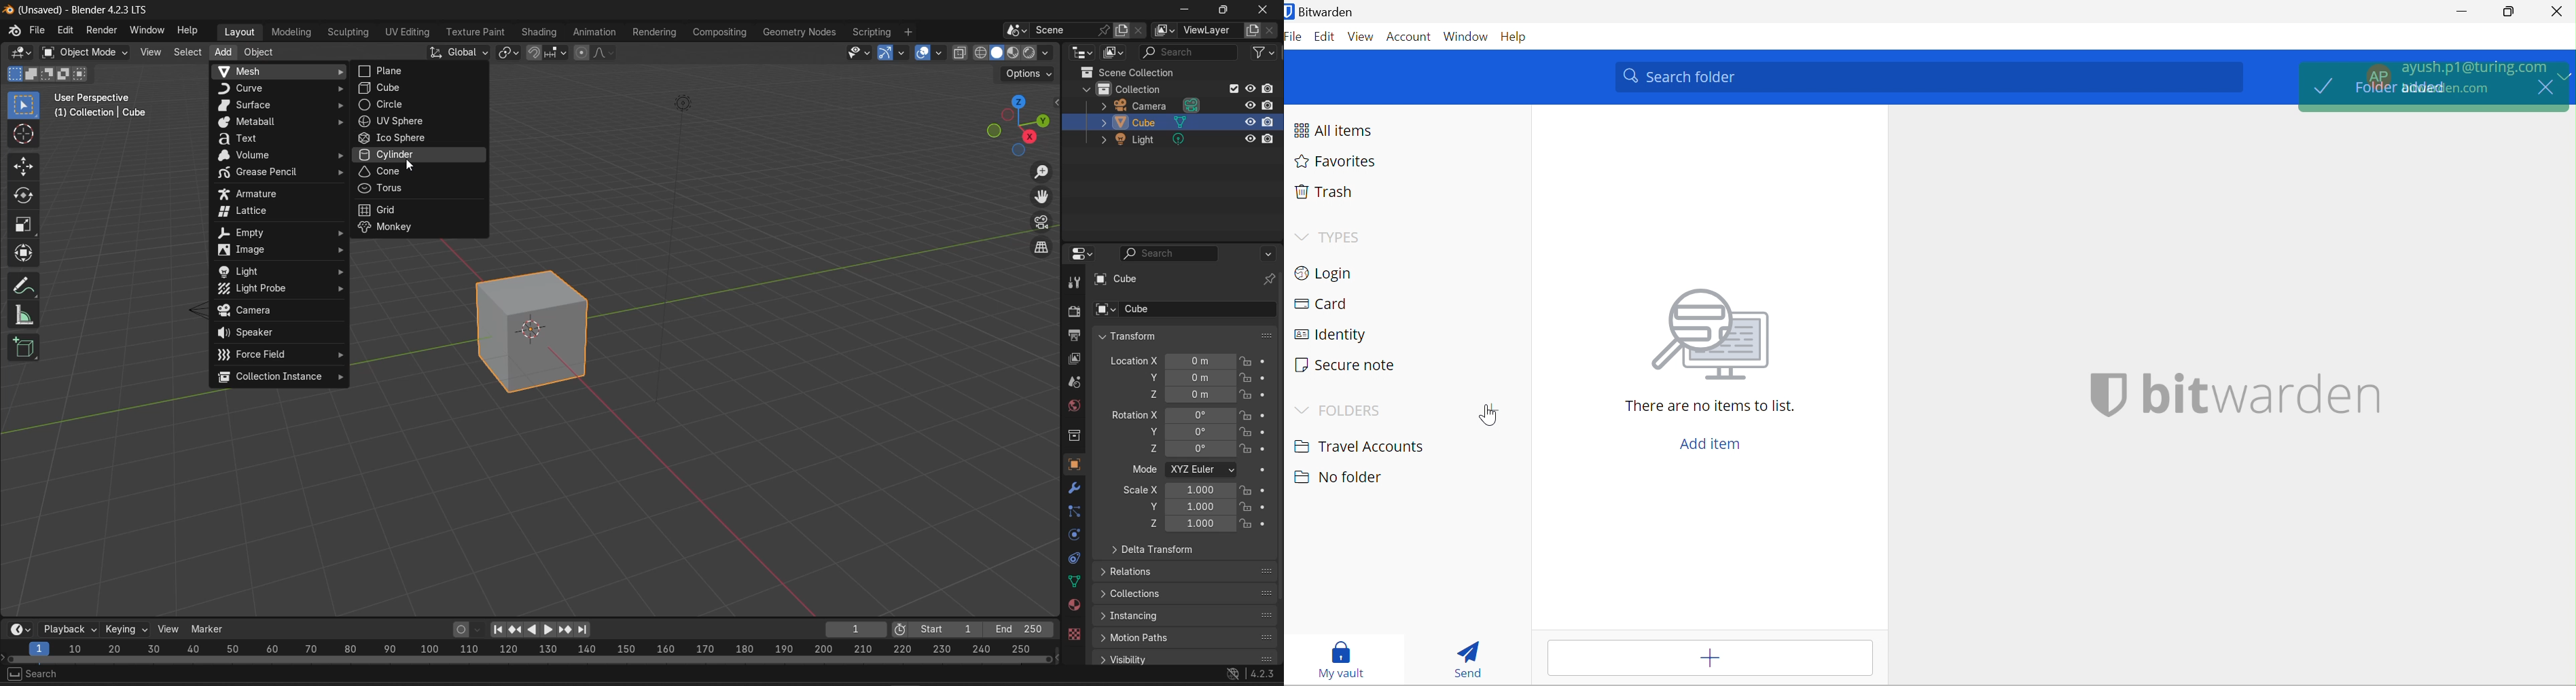  Describe the element at coordinates (1190, 506) in the screenshot. I see `scale y` at that location.